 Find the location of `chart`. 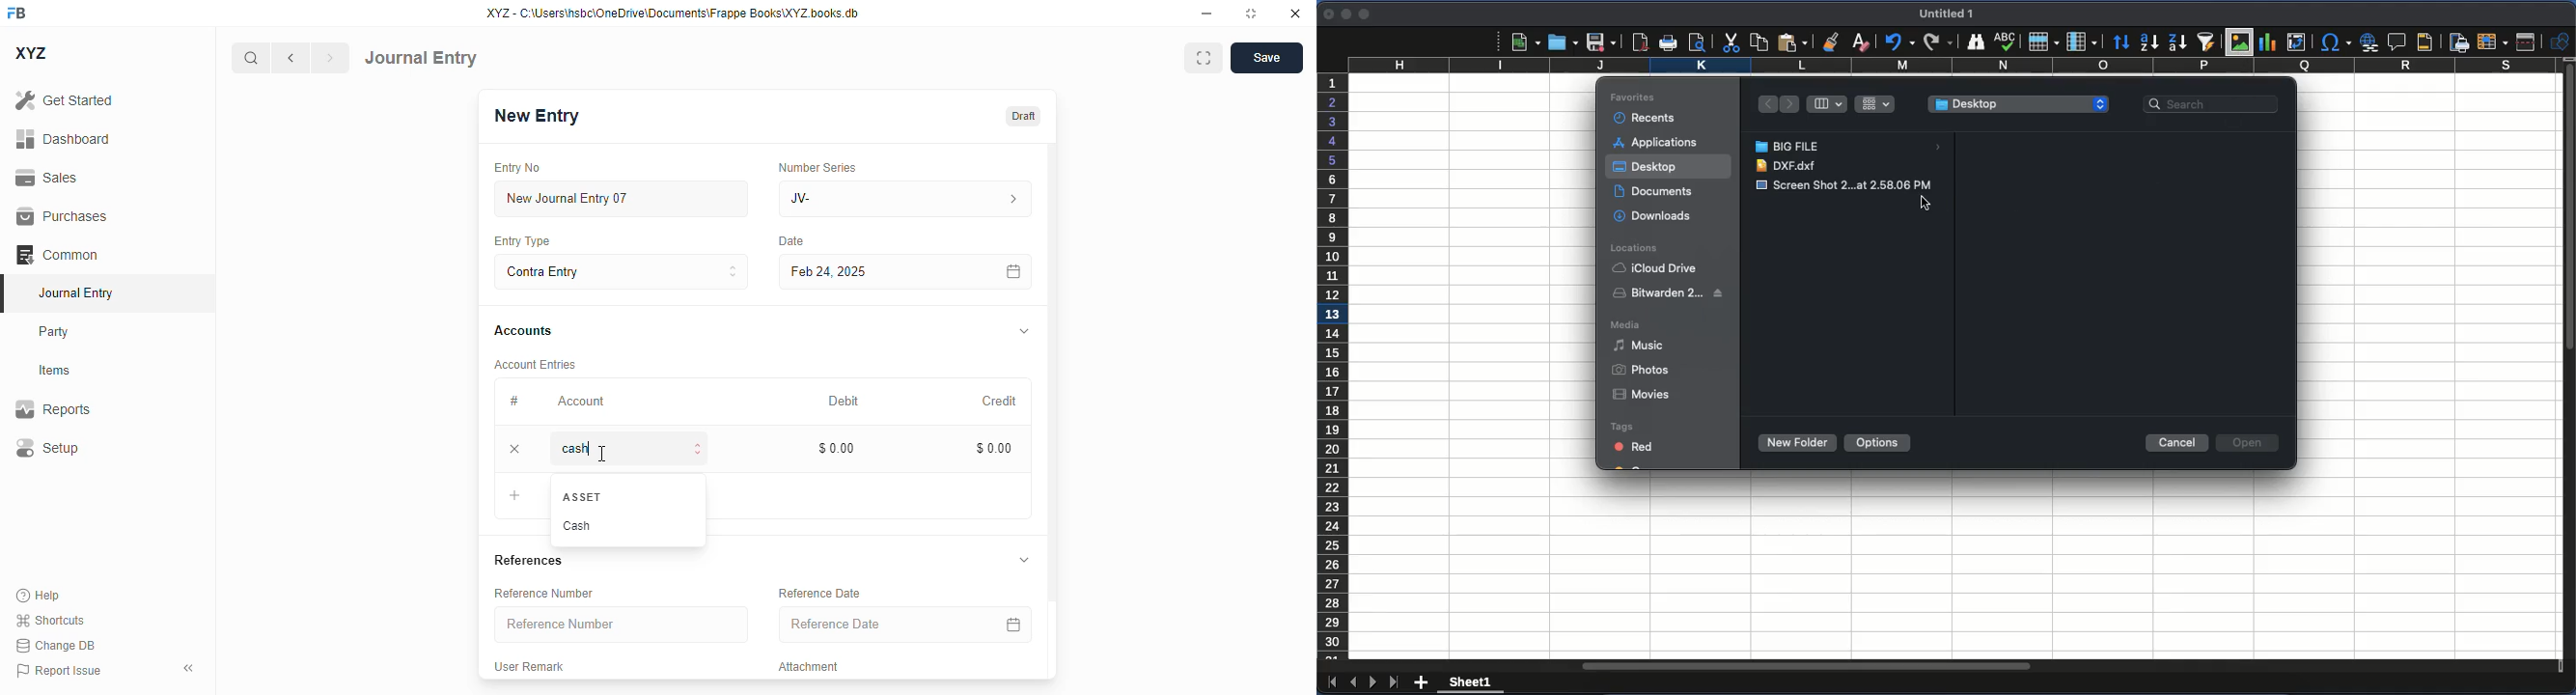

chart is located at coordinates (2269, 43).